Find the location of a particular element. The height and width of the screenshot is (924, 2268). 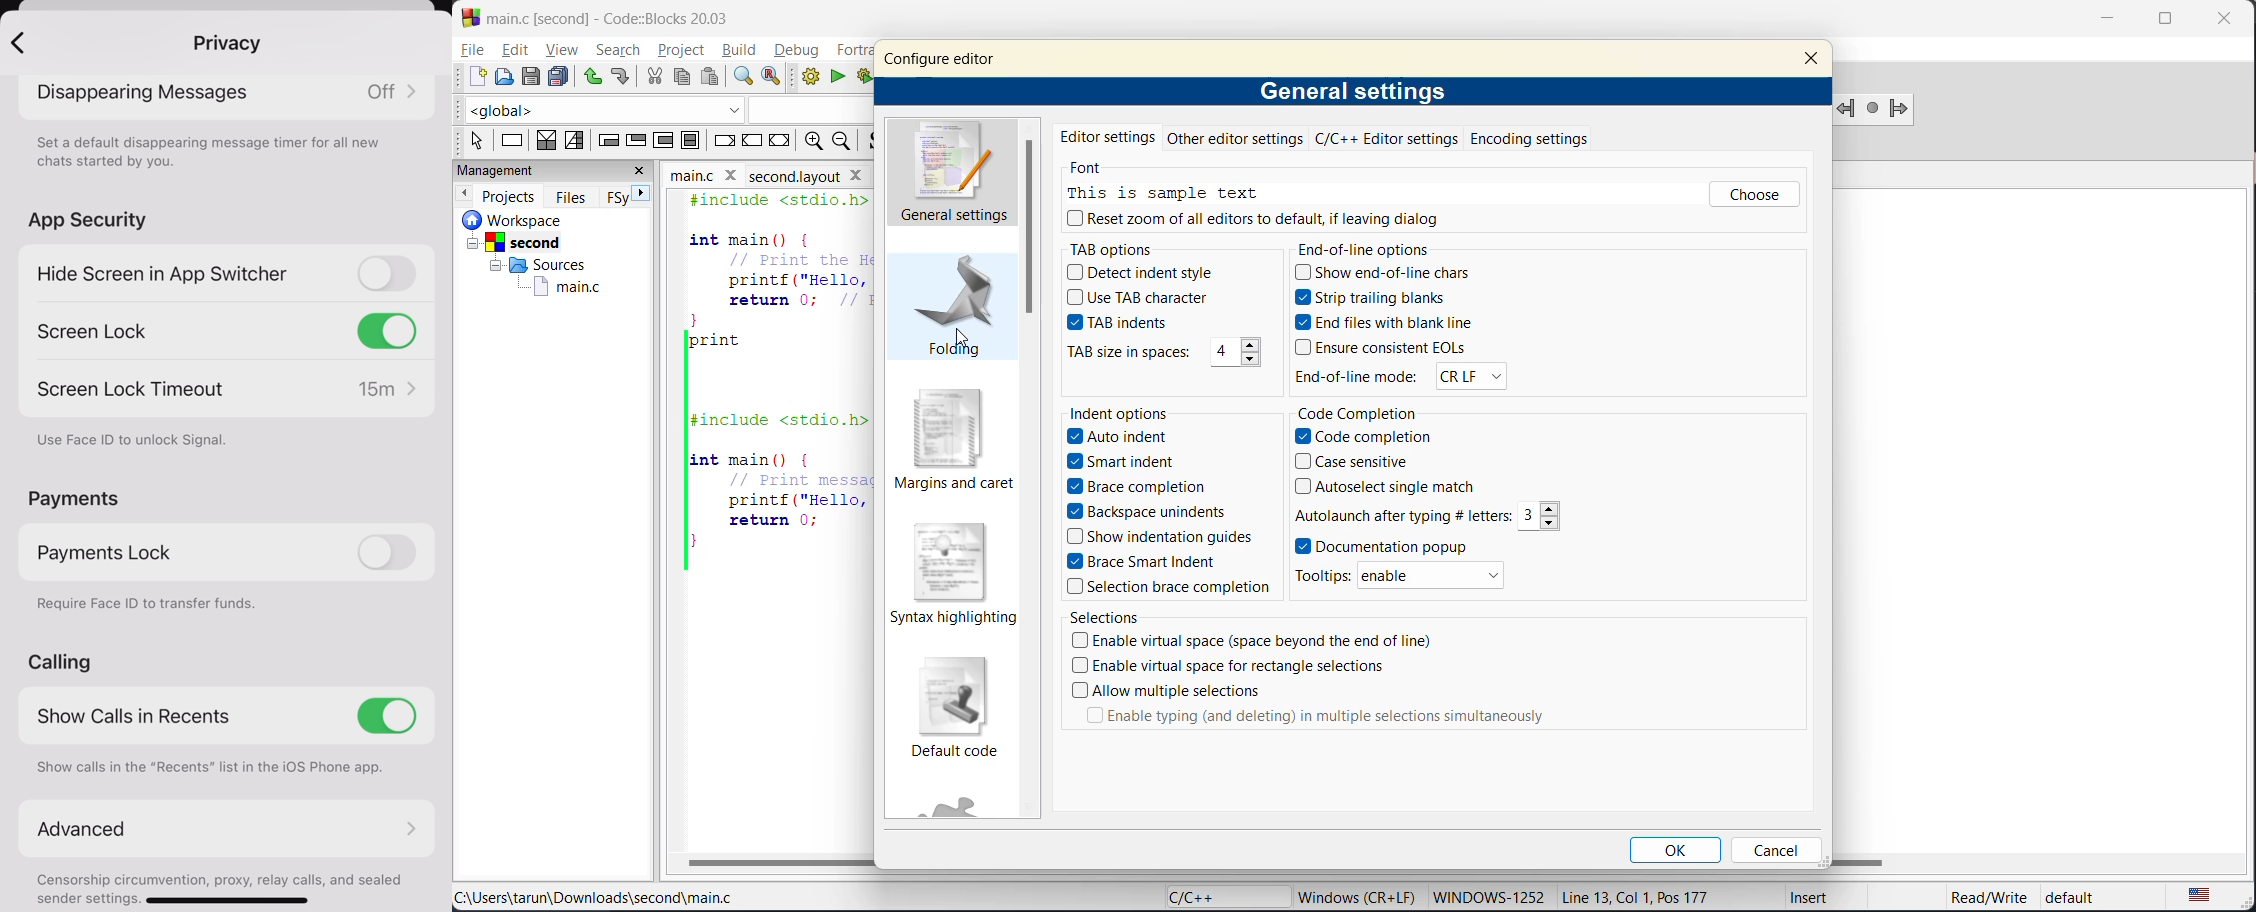

save everything is located at coordinates (561, 76).